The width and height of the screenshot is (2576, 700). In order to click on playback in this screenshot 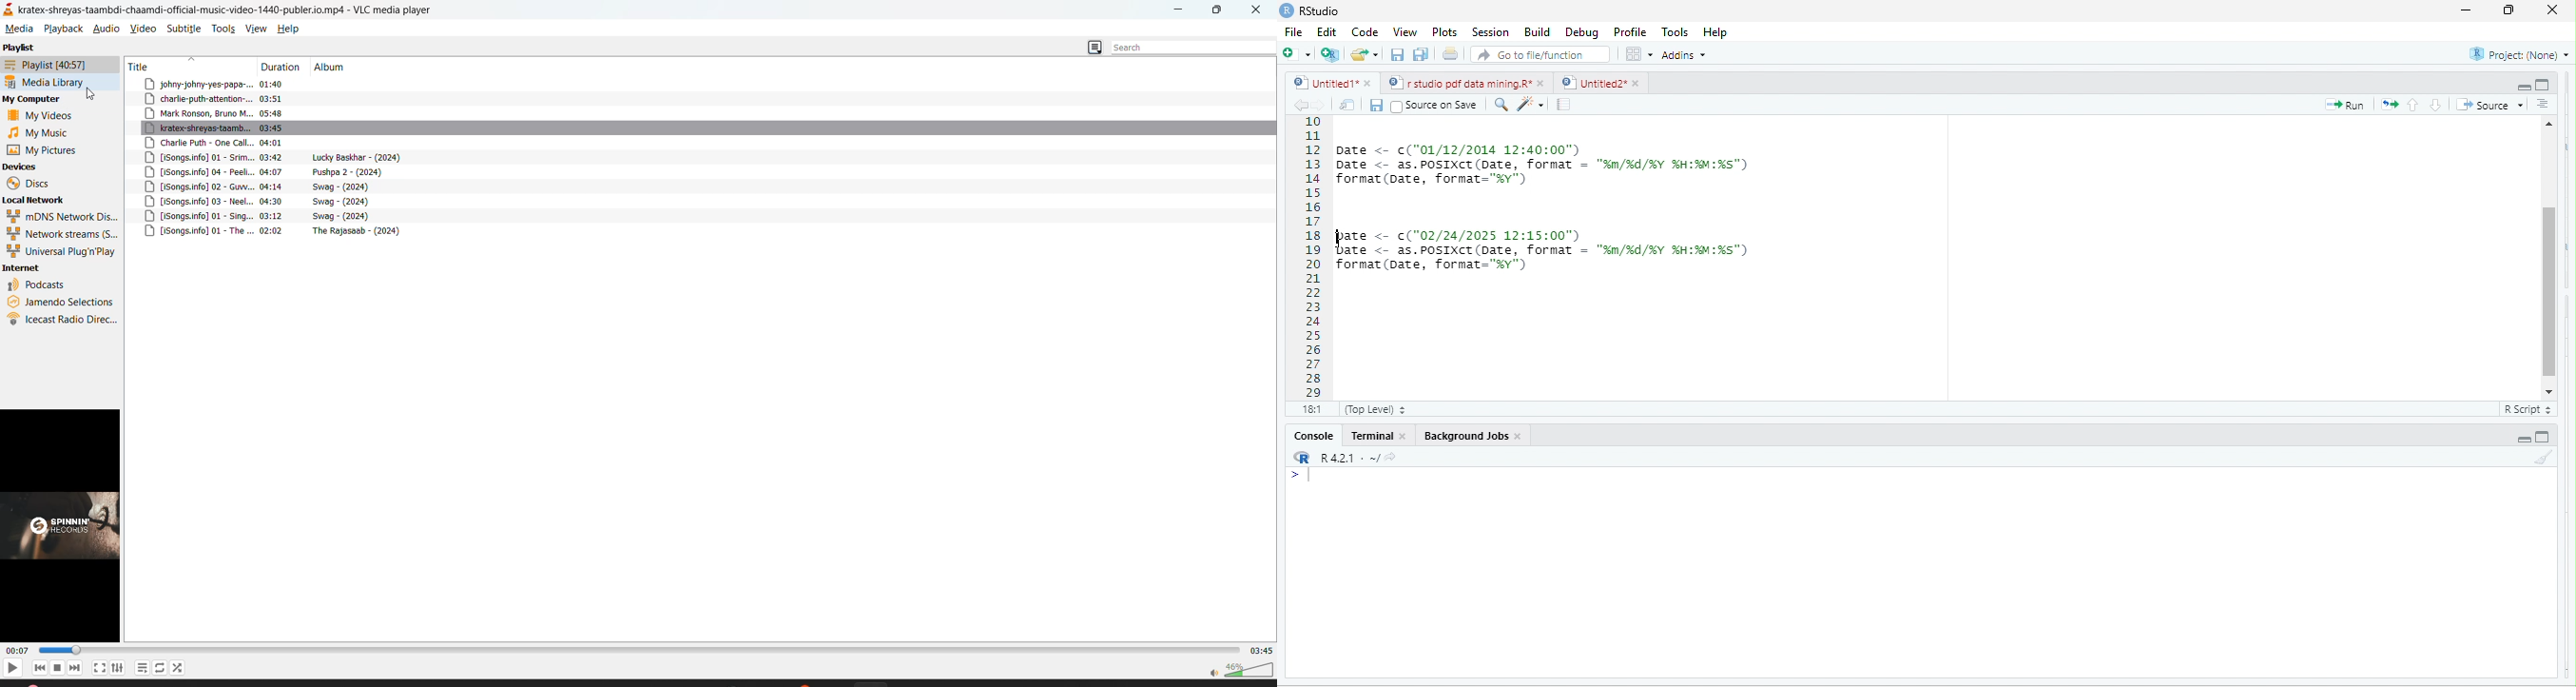, I will do `click(61, 28)`.